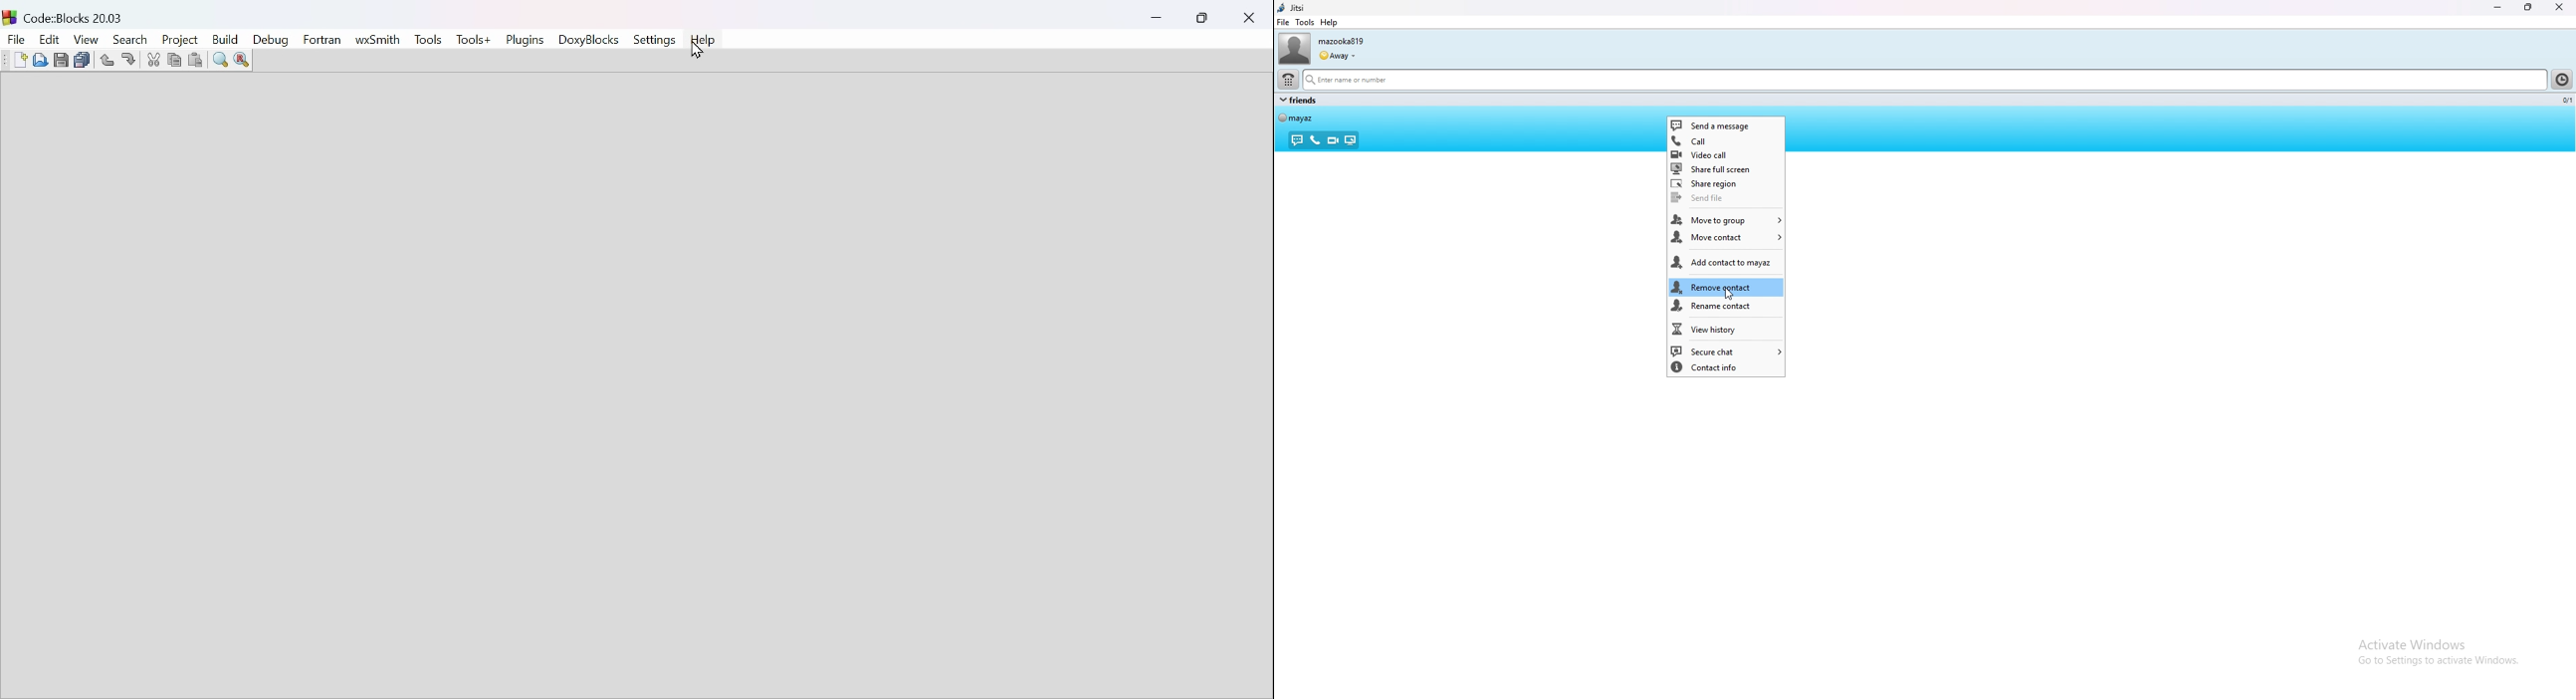 Image resolution: width=2576 pixels, height=700 pixels. What do you see at coordinates (16, 40) in the screenshot?
I see `file` at bounding box center [16, 40].